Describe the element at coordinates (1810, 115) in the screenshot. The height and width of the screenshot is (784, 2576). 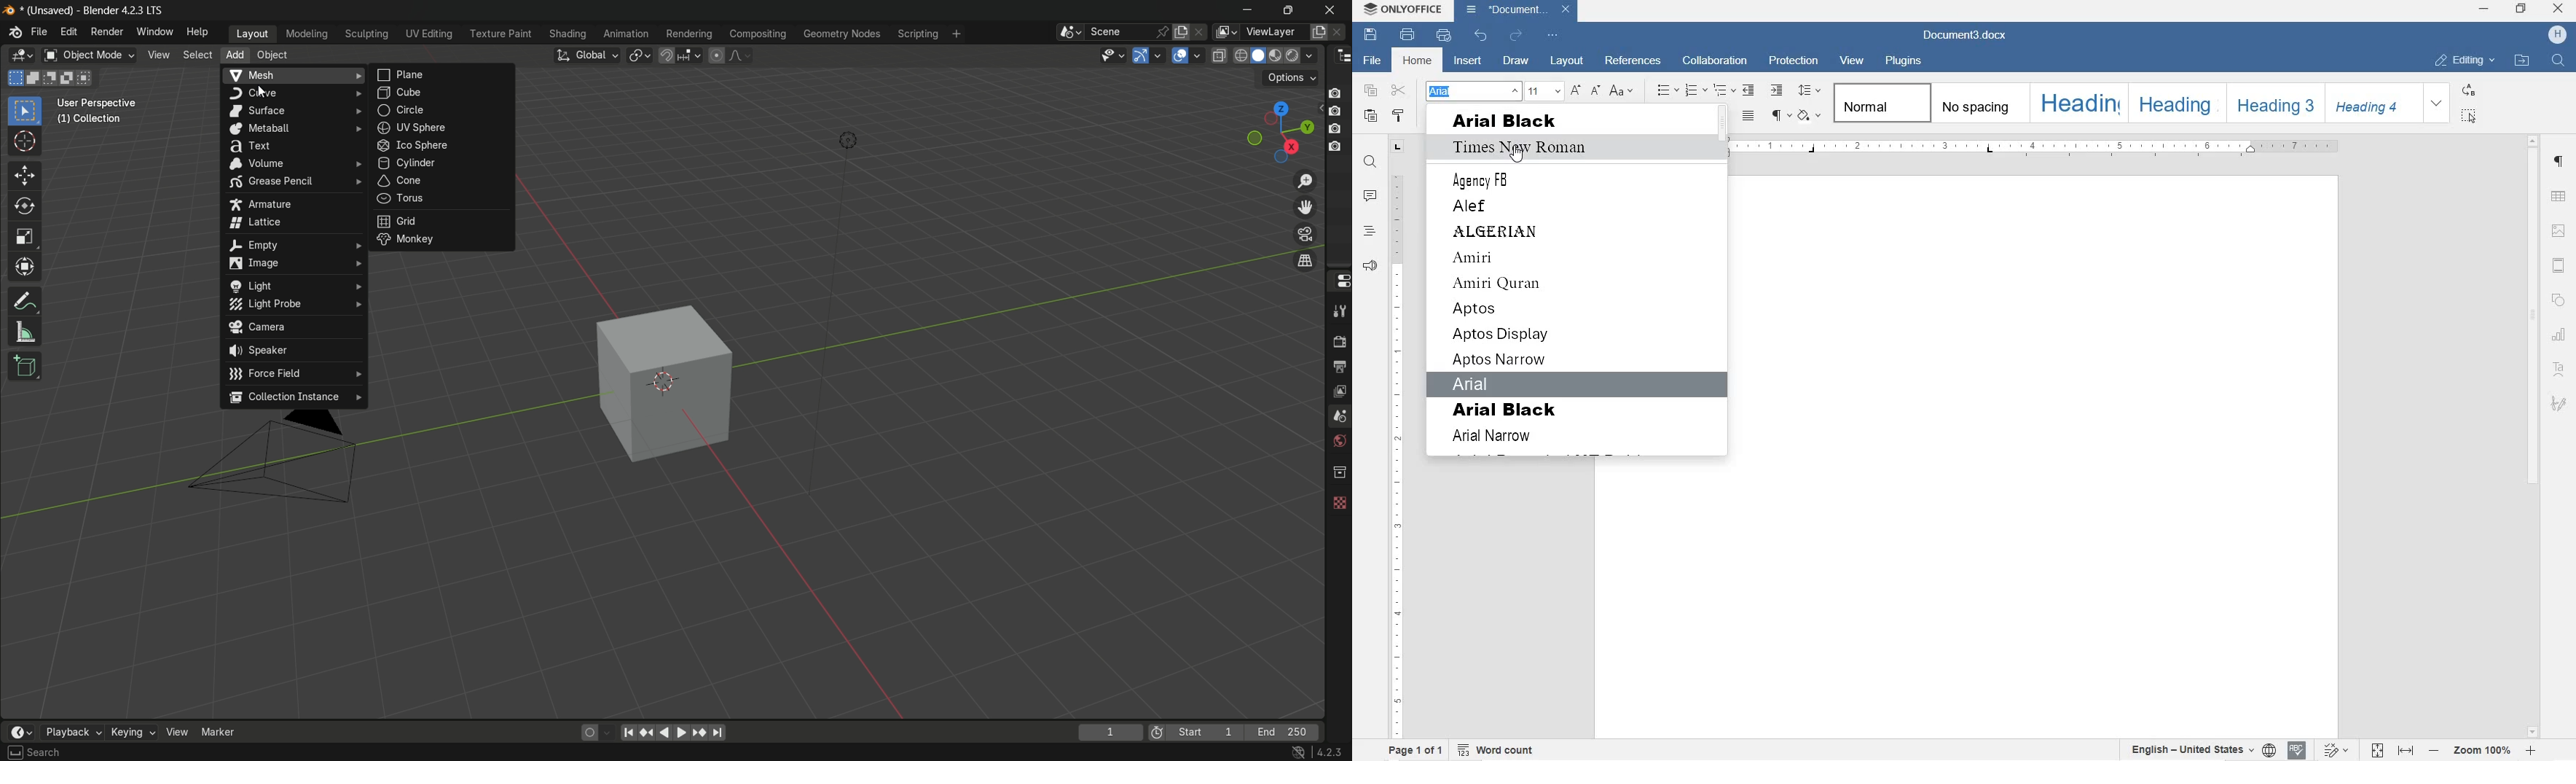
I see `SHADING` at that location.